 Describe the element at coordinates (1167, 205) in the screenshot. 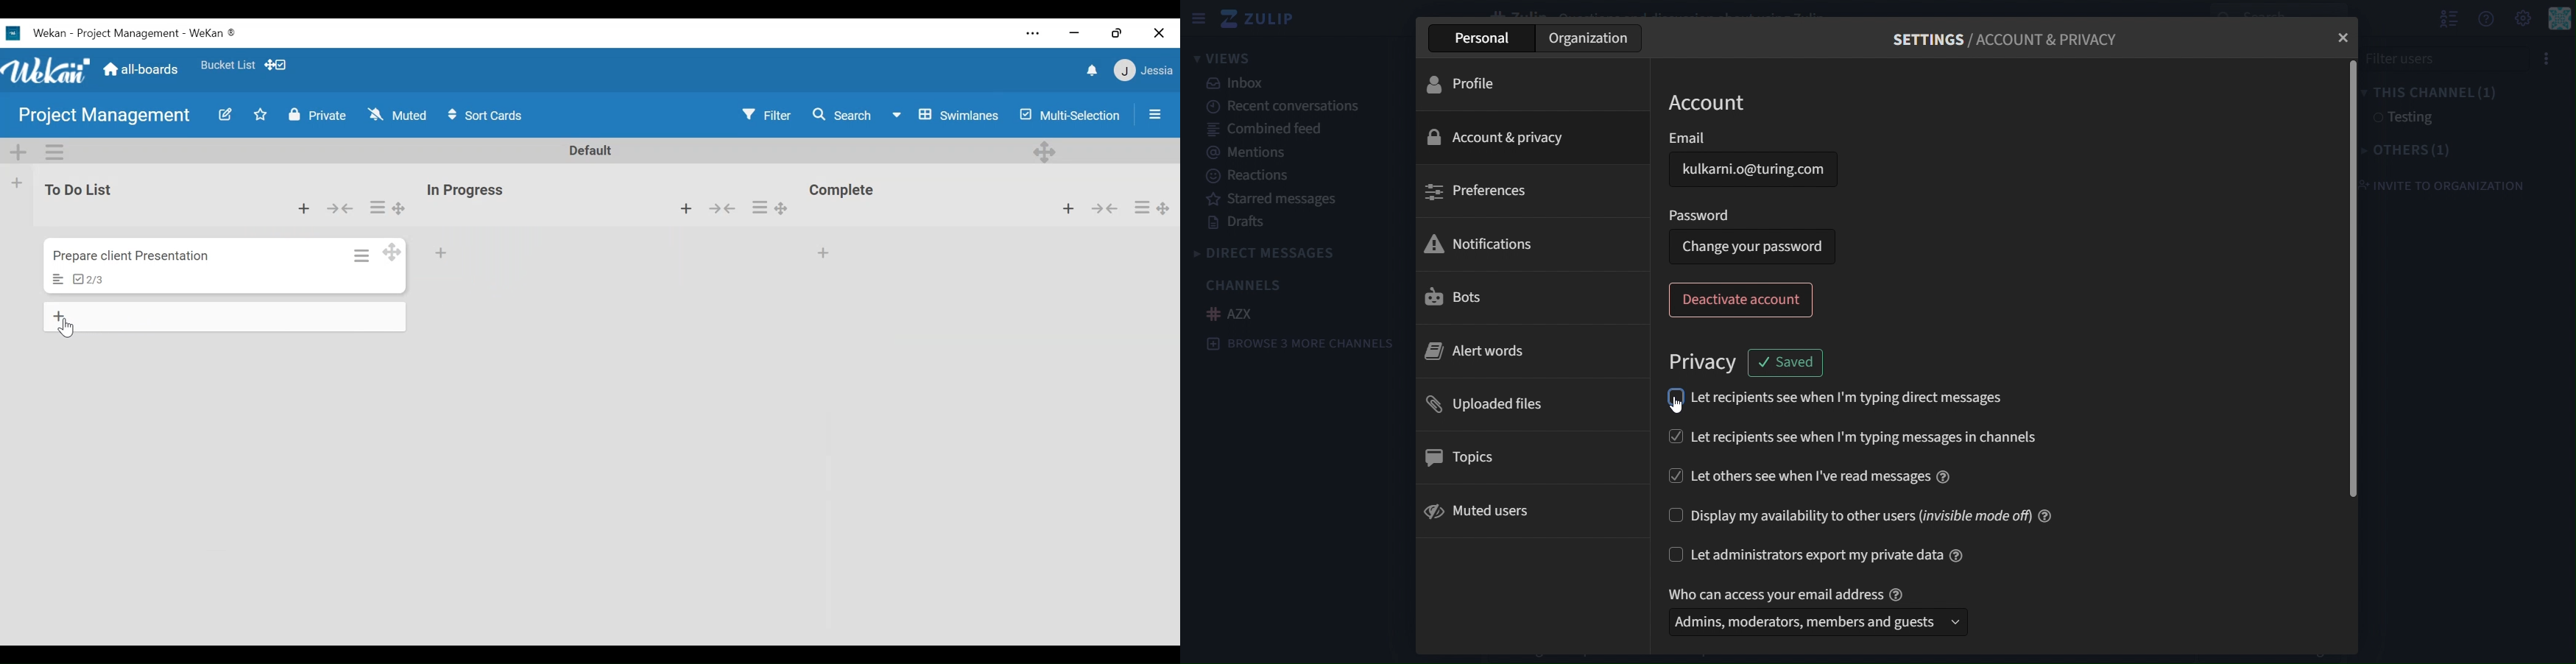

I see `Desktop drag handles` at that location.